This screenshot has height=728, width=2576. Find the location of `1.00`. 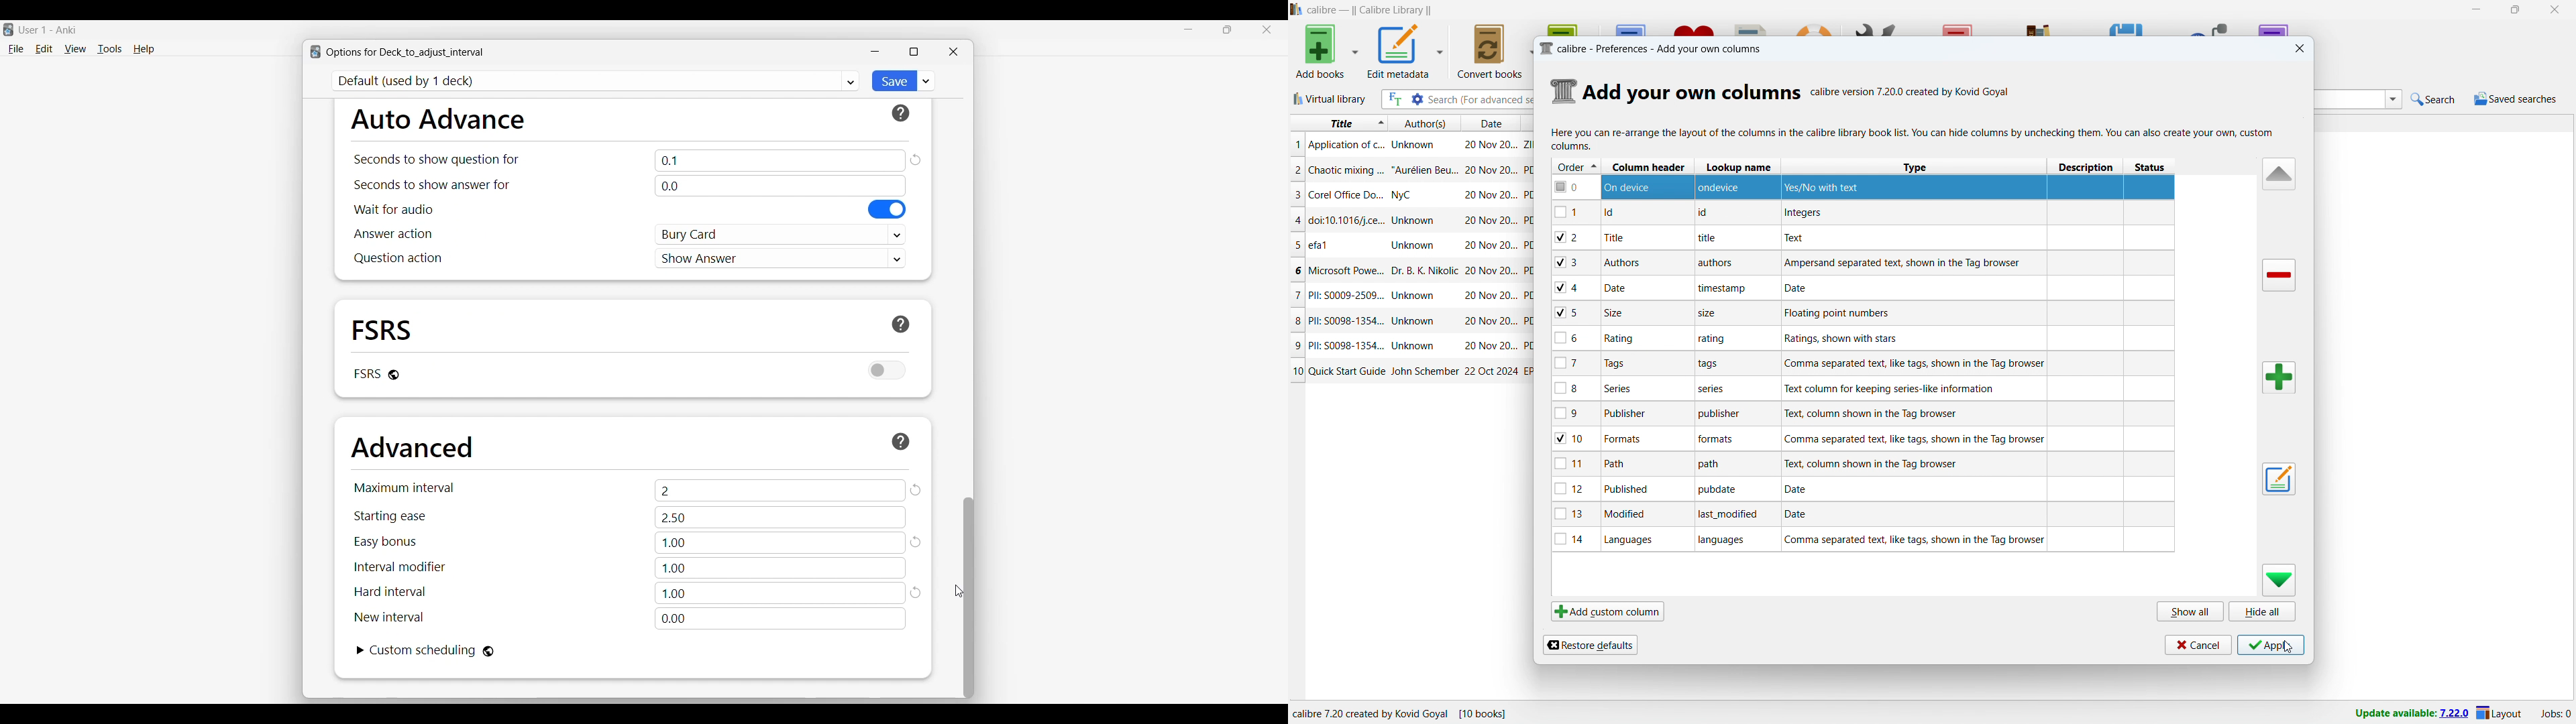

1.00 is located at coordinates (780, 593).